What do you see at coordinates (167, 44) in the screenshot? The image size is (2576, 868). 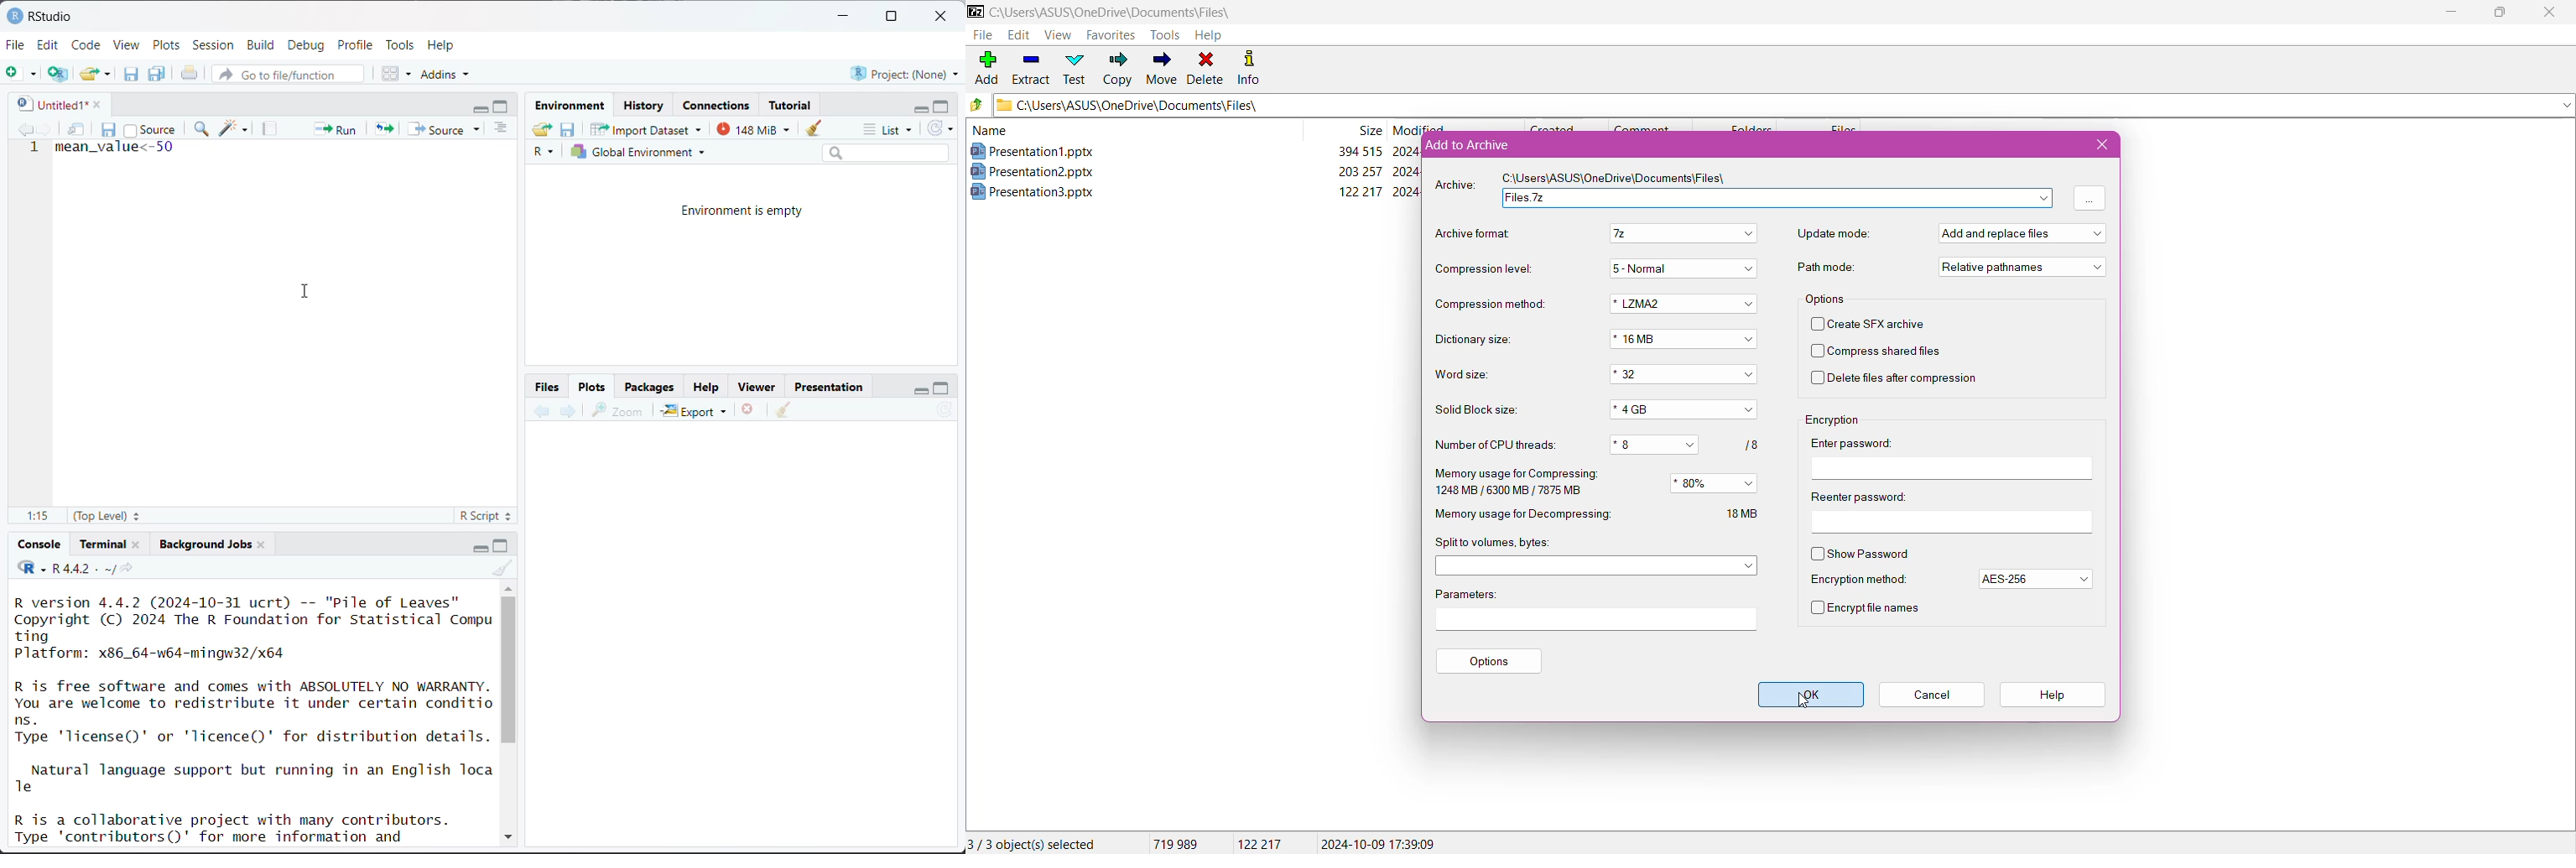 I see `Plots` at bounding box center [167, 44].